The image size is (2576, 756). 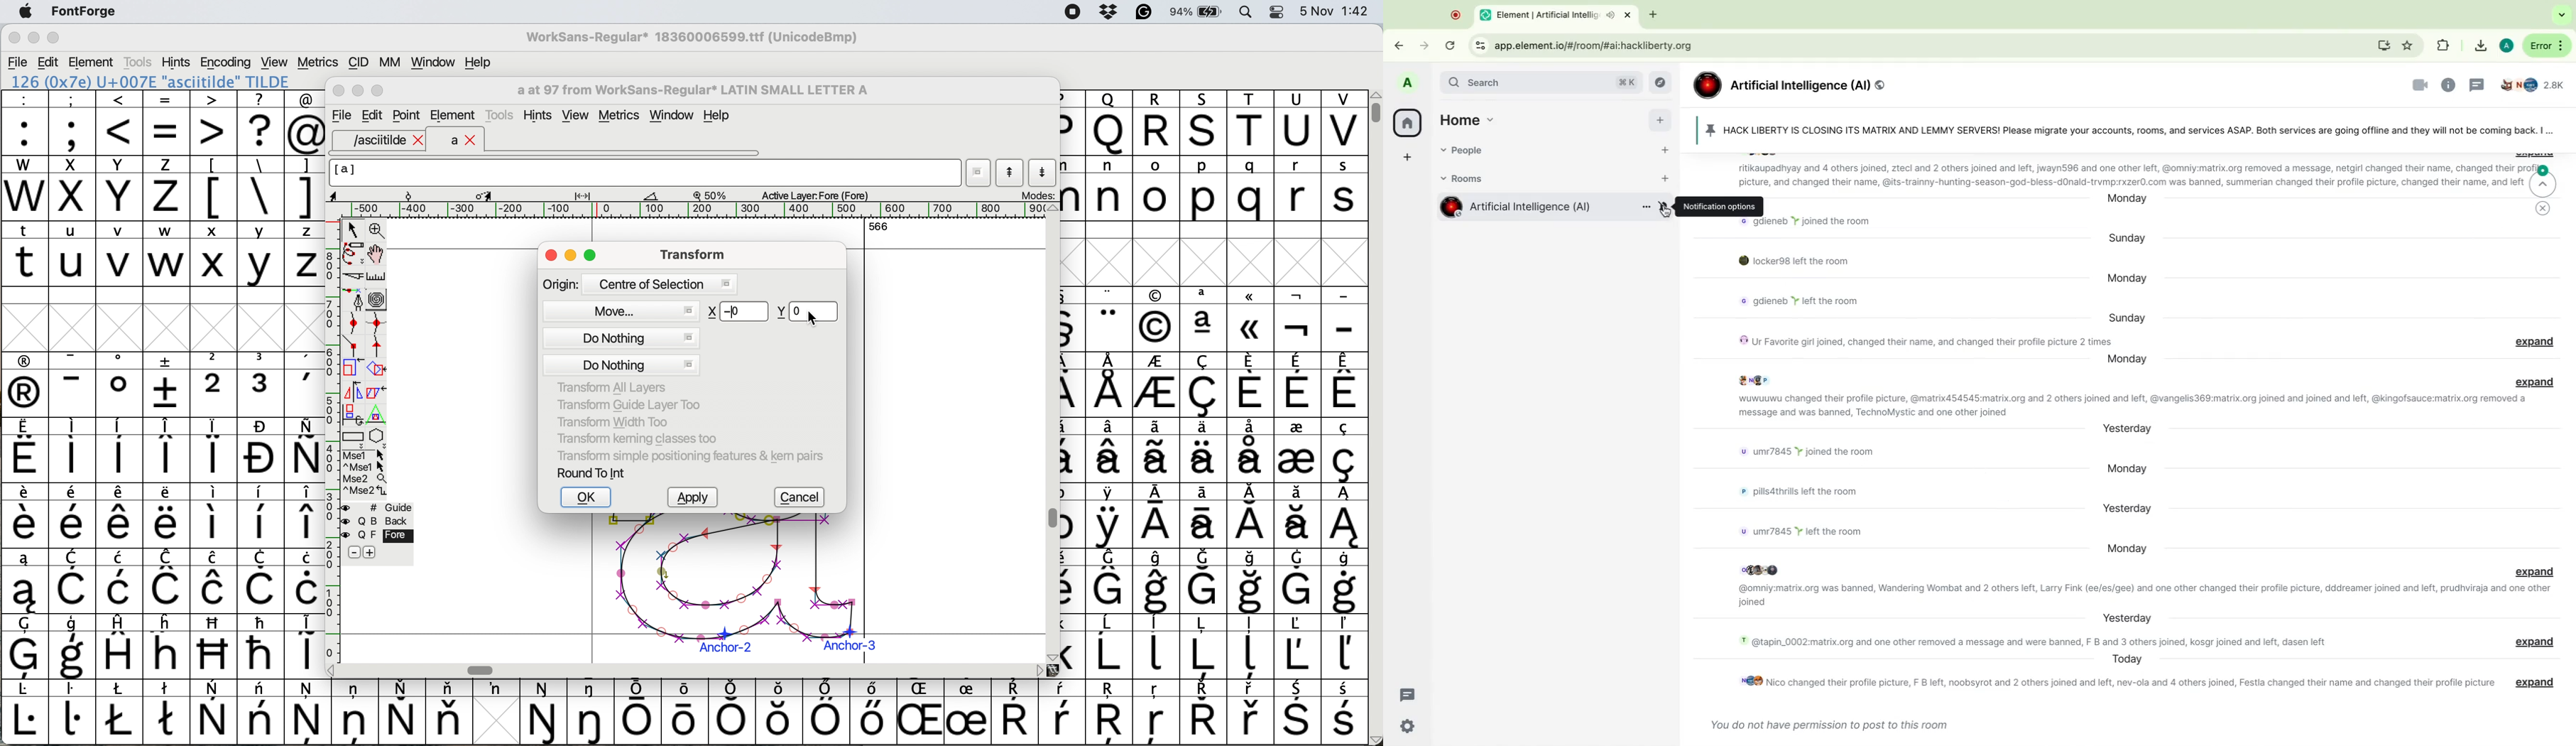 What do you see at coordinates (1112, 713) in the screenshot?
I see `` at bounding box center [1112, 713].